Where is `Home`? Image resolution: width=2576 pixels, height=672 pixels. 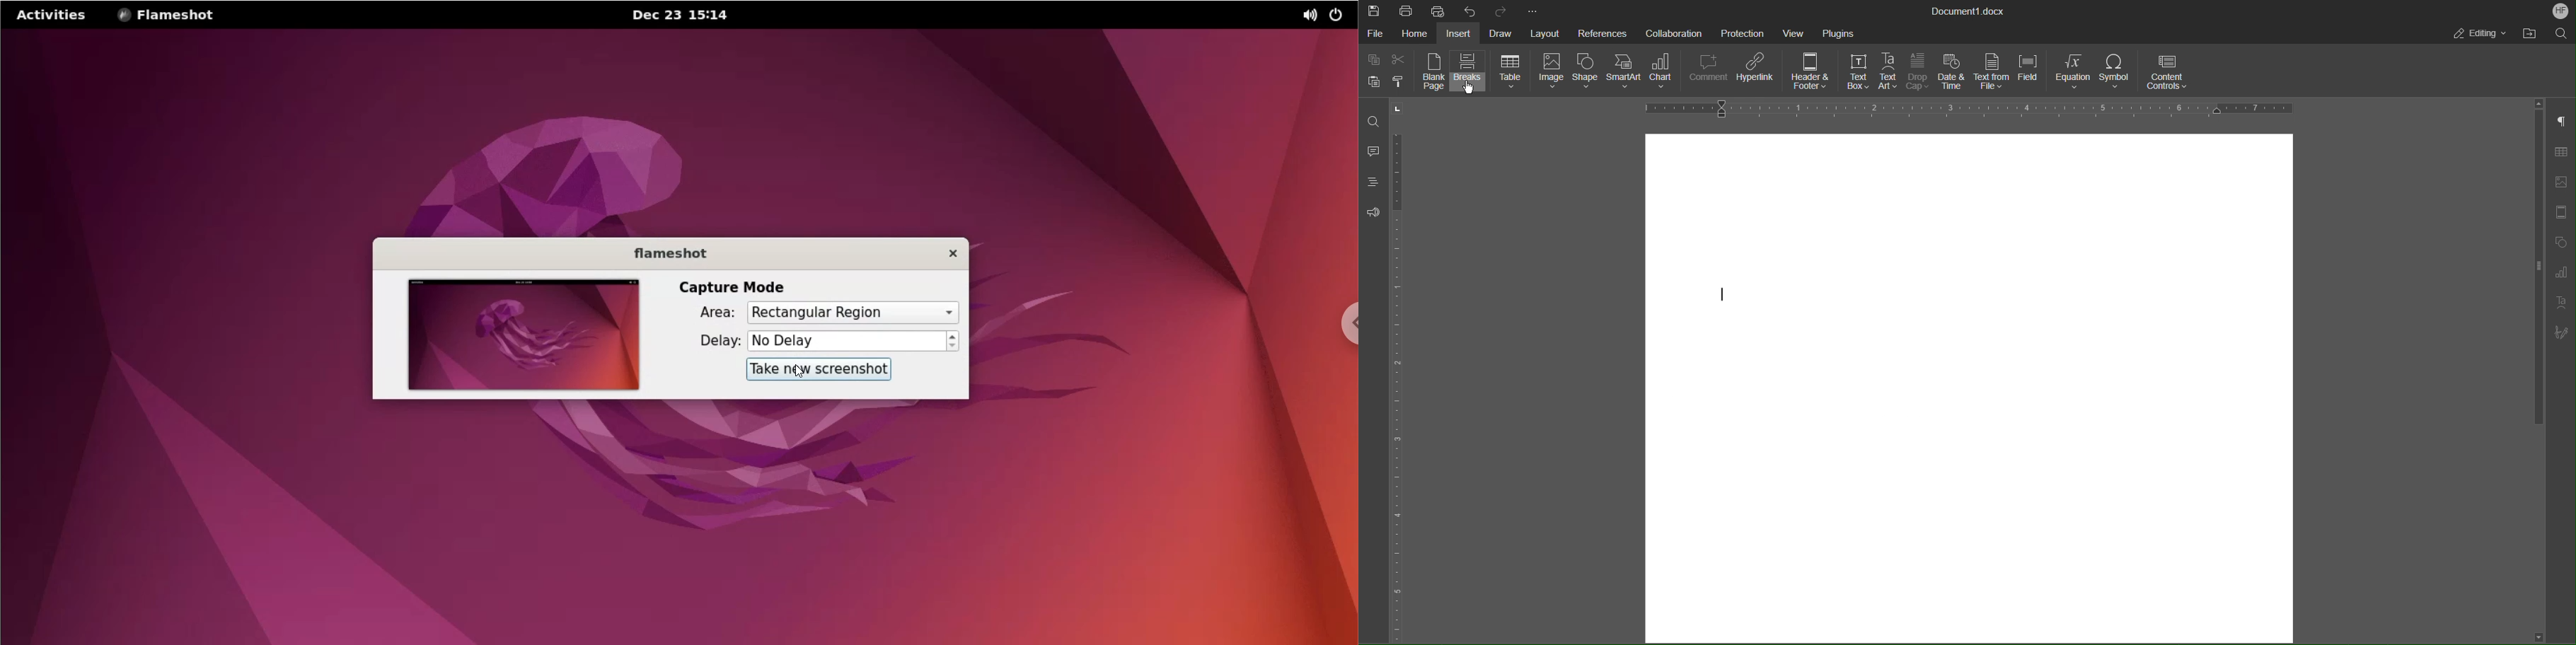 Home is located at coordinates (1414, 32).